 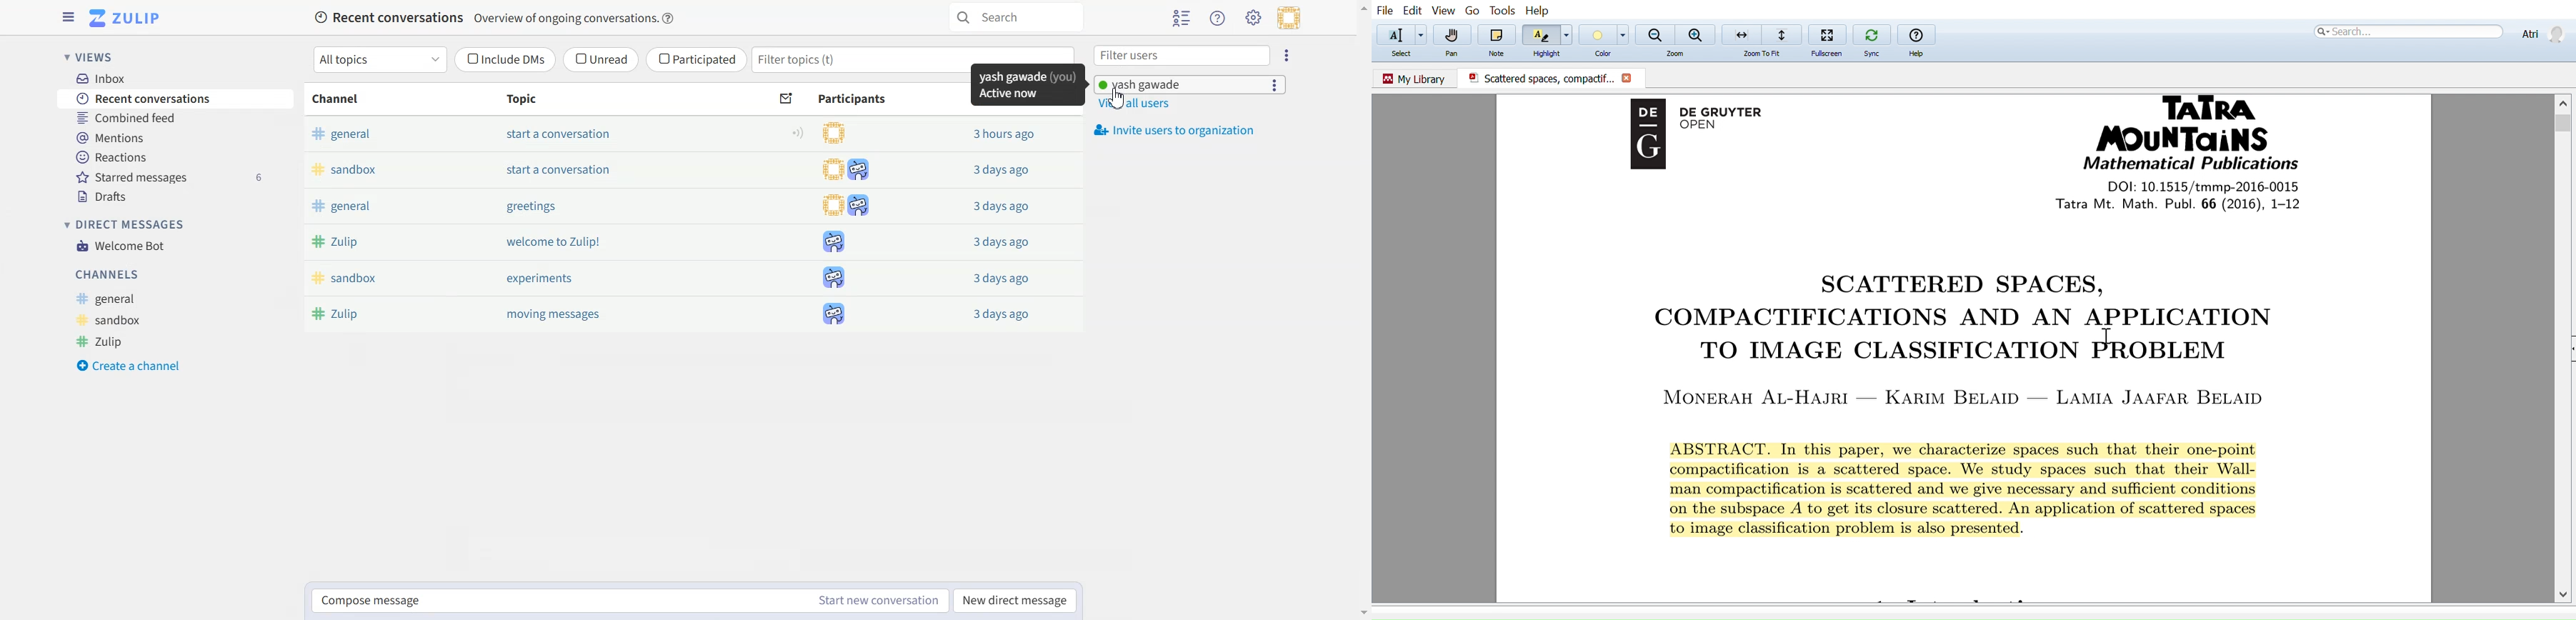 What do you see at coordinates (1000, 135) in the screenshot?
I see `3 hours ago` at bounding box center [1000, 135].